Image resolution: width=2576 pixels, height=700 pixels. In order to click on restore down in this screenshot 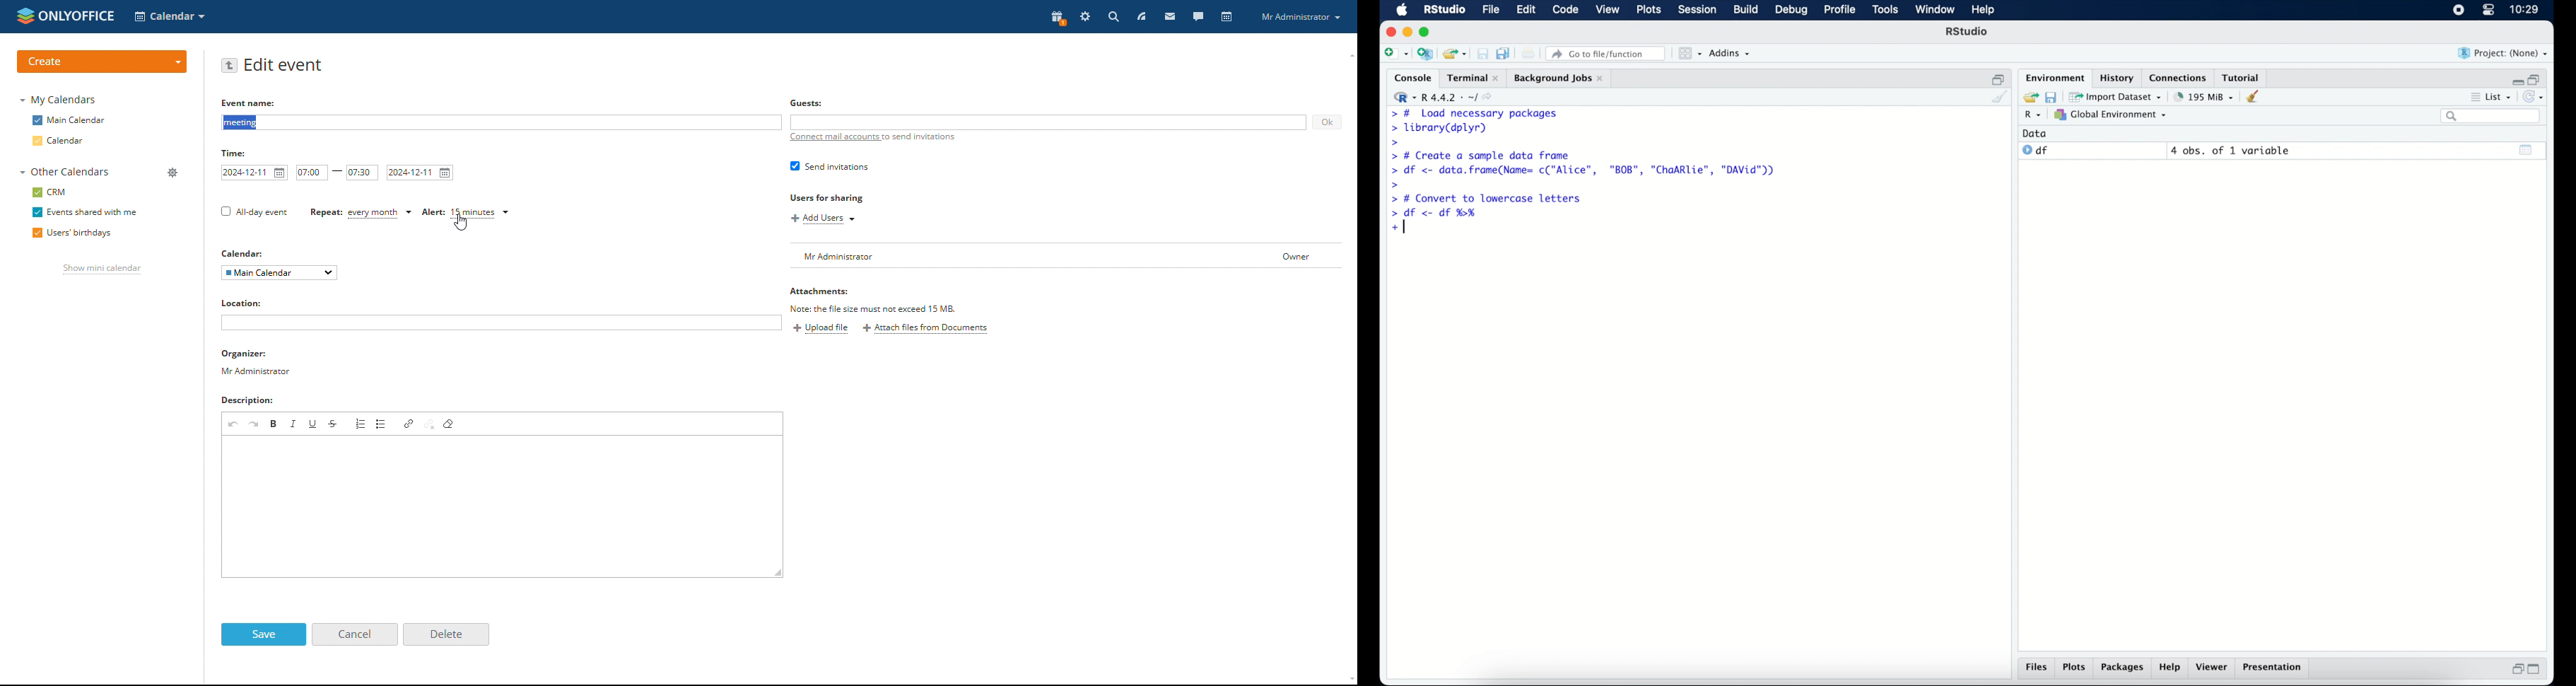, I will do `click(2516, 670)`.